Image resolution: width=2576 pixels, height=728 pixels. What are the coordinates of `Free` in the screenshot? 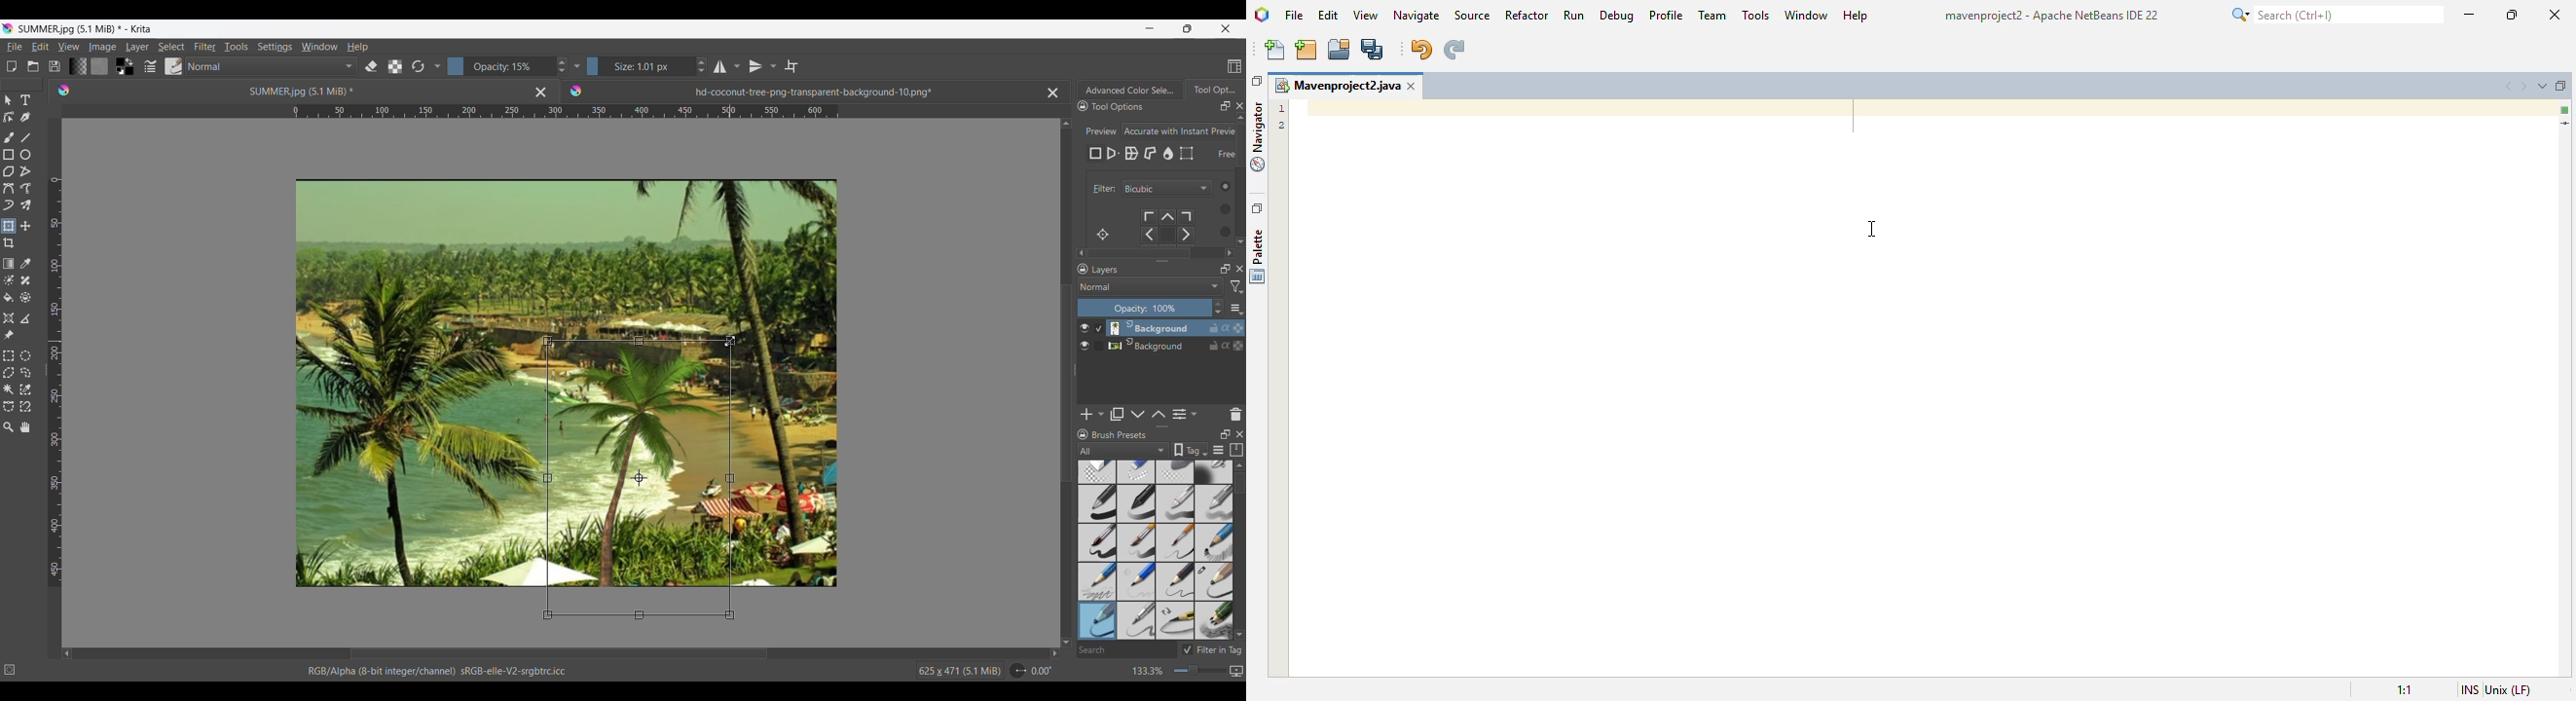 It's located at (1096, 154).